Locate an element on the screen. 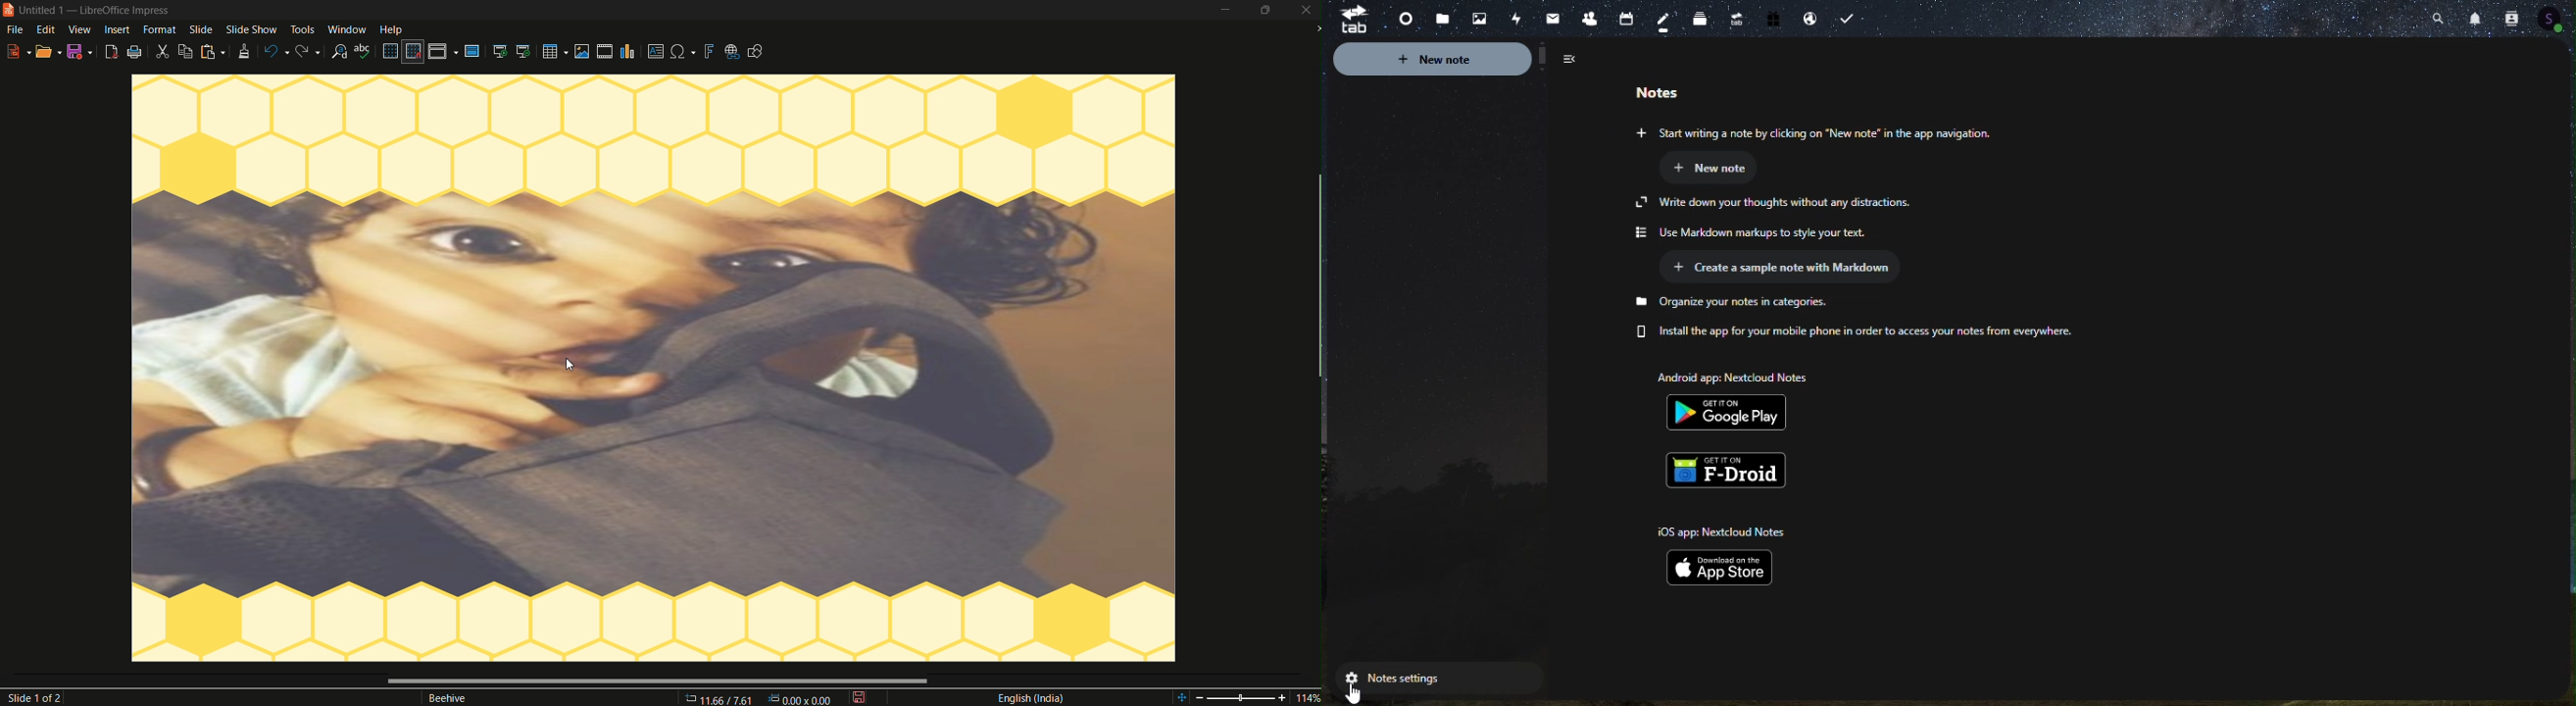 The height and width of the screenshot is (728, 2576). clone formatting is located at coordinates (242, 52).